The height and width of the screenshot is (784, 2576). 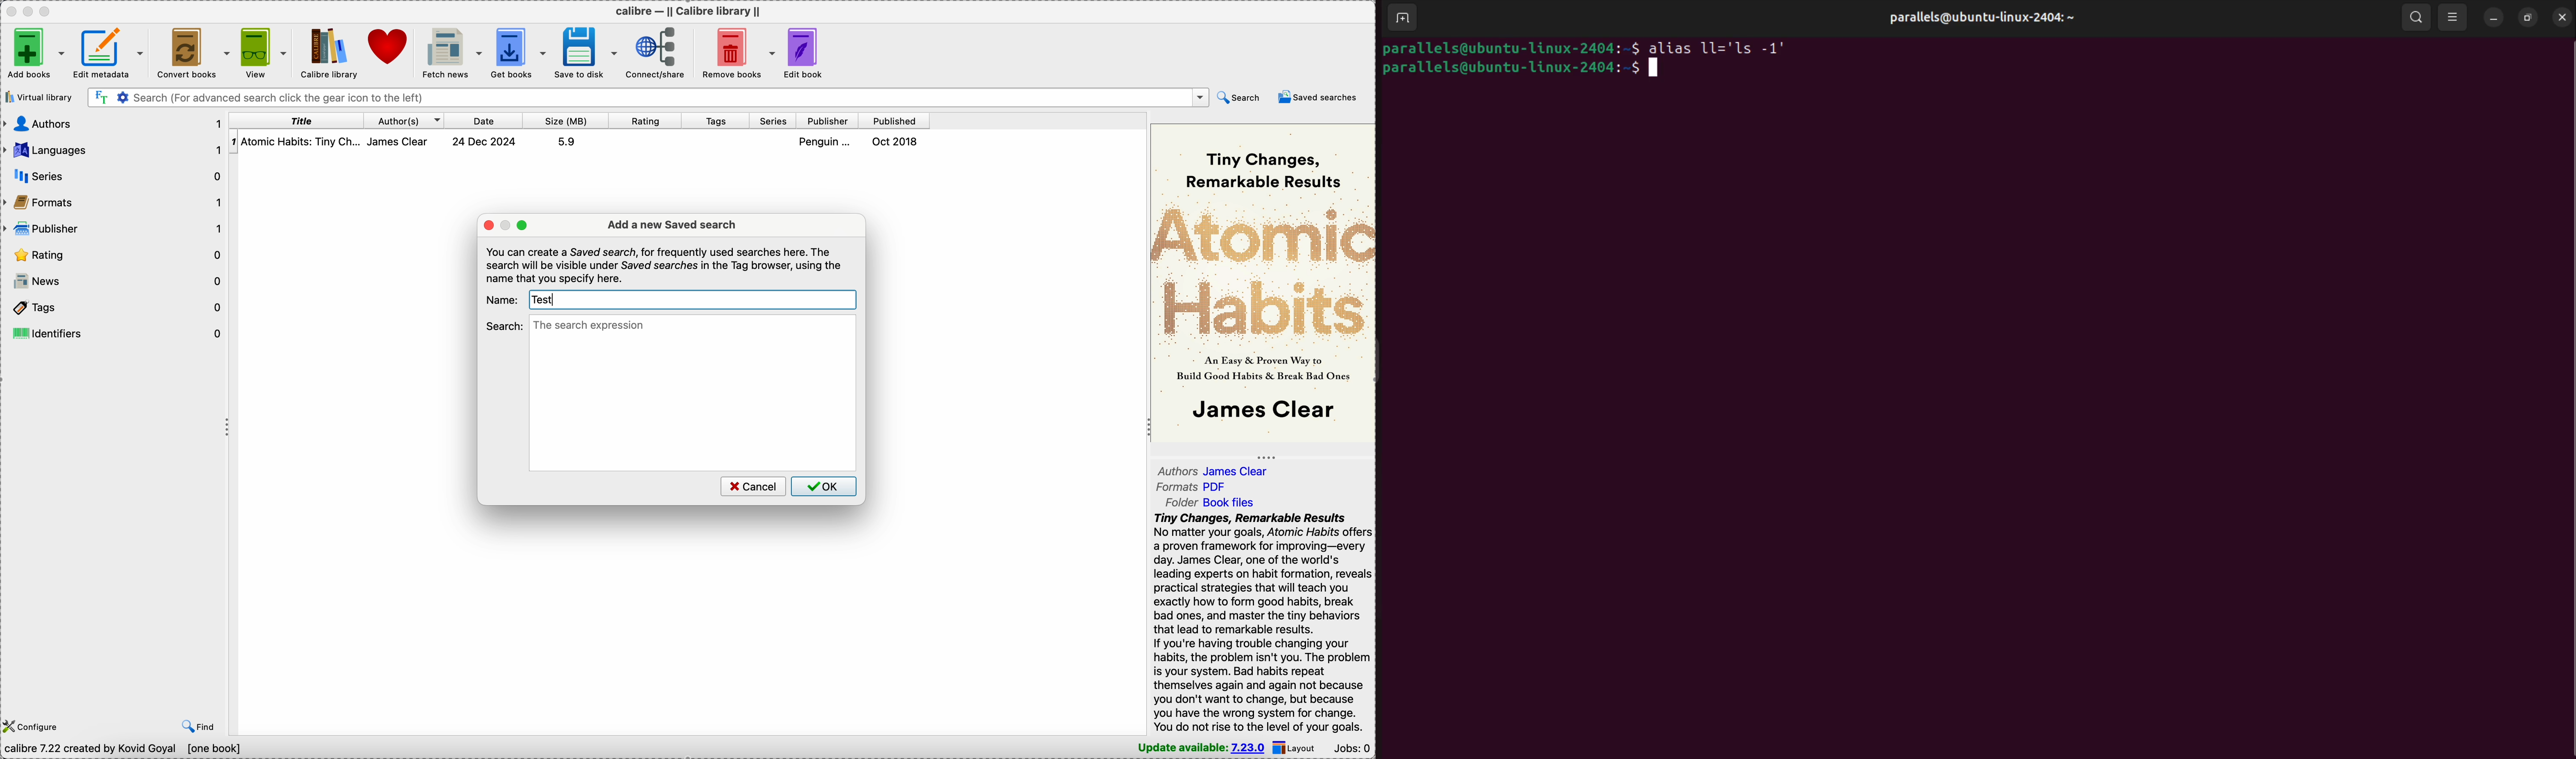 What do you see at coordinates (47, 11) in the screenshot?
I see `maximize` at bounding box center [47, 11].